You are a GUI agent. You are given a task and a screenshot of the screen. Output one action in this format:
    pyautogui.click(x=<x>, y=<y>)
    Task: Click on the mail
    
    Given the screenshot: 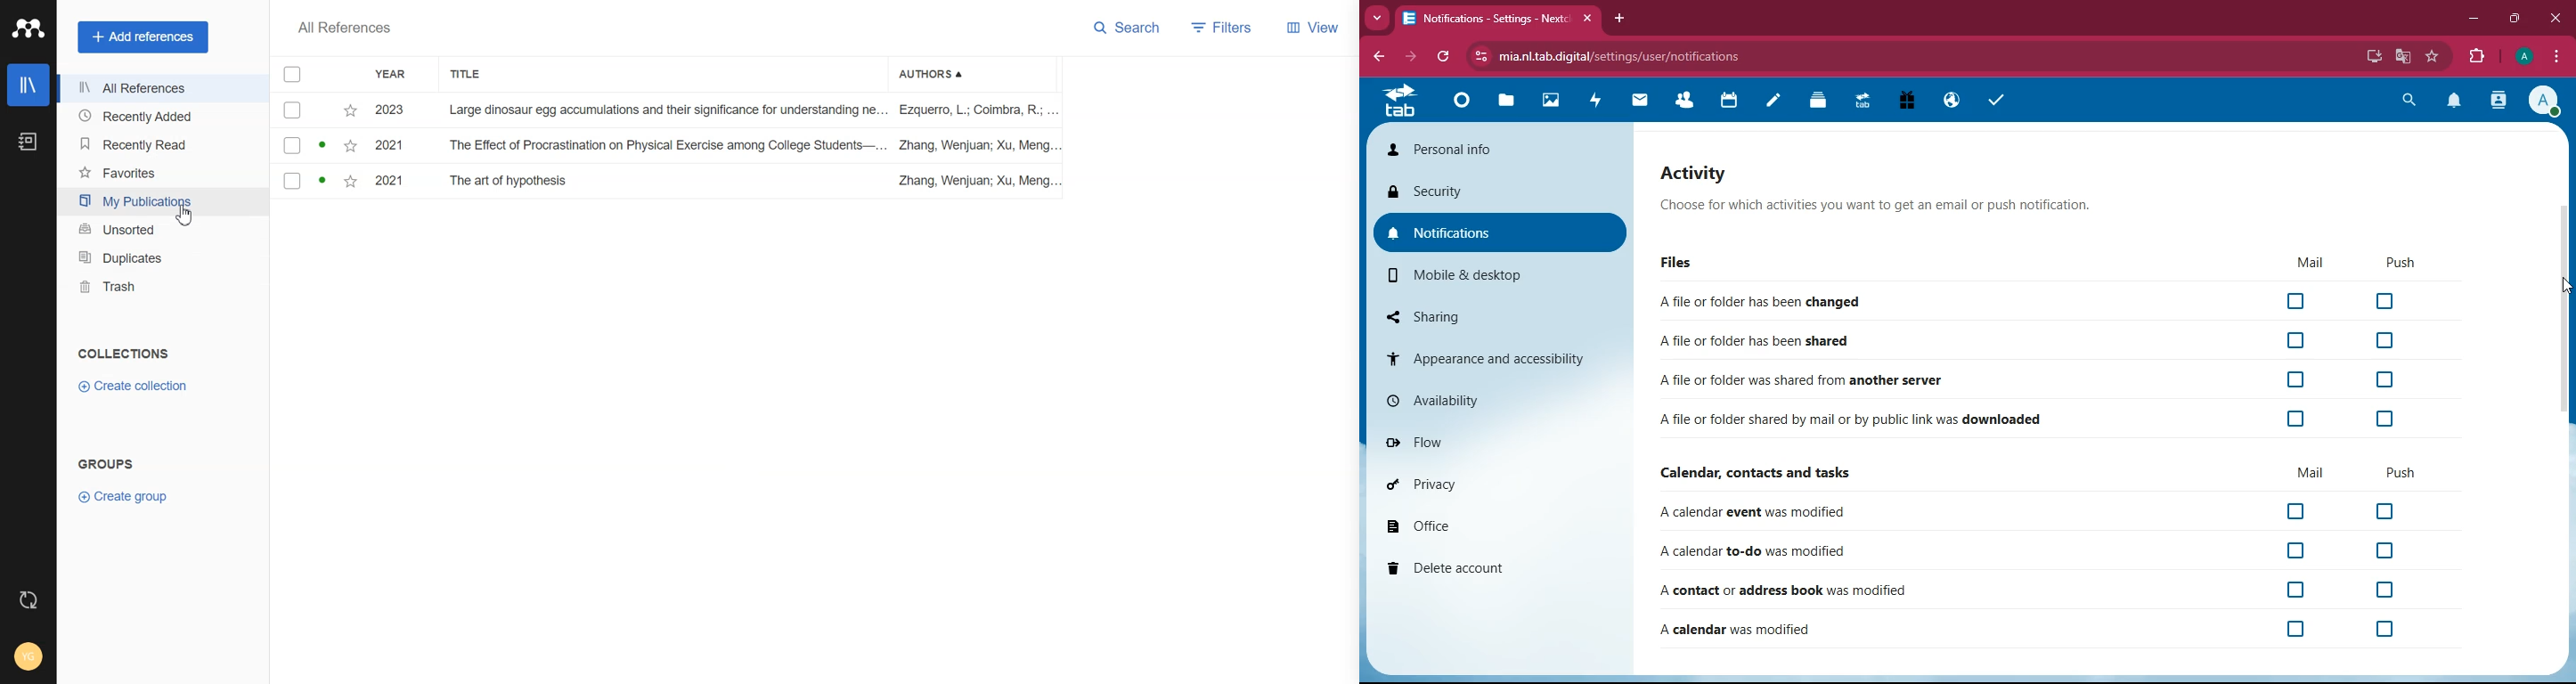 What is the action you would take?
    pyautogui.click(x=2311, y=264)
    